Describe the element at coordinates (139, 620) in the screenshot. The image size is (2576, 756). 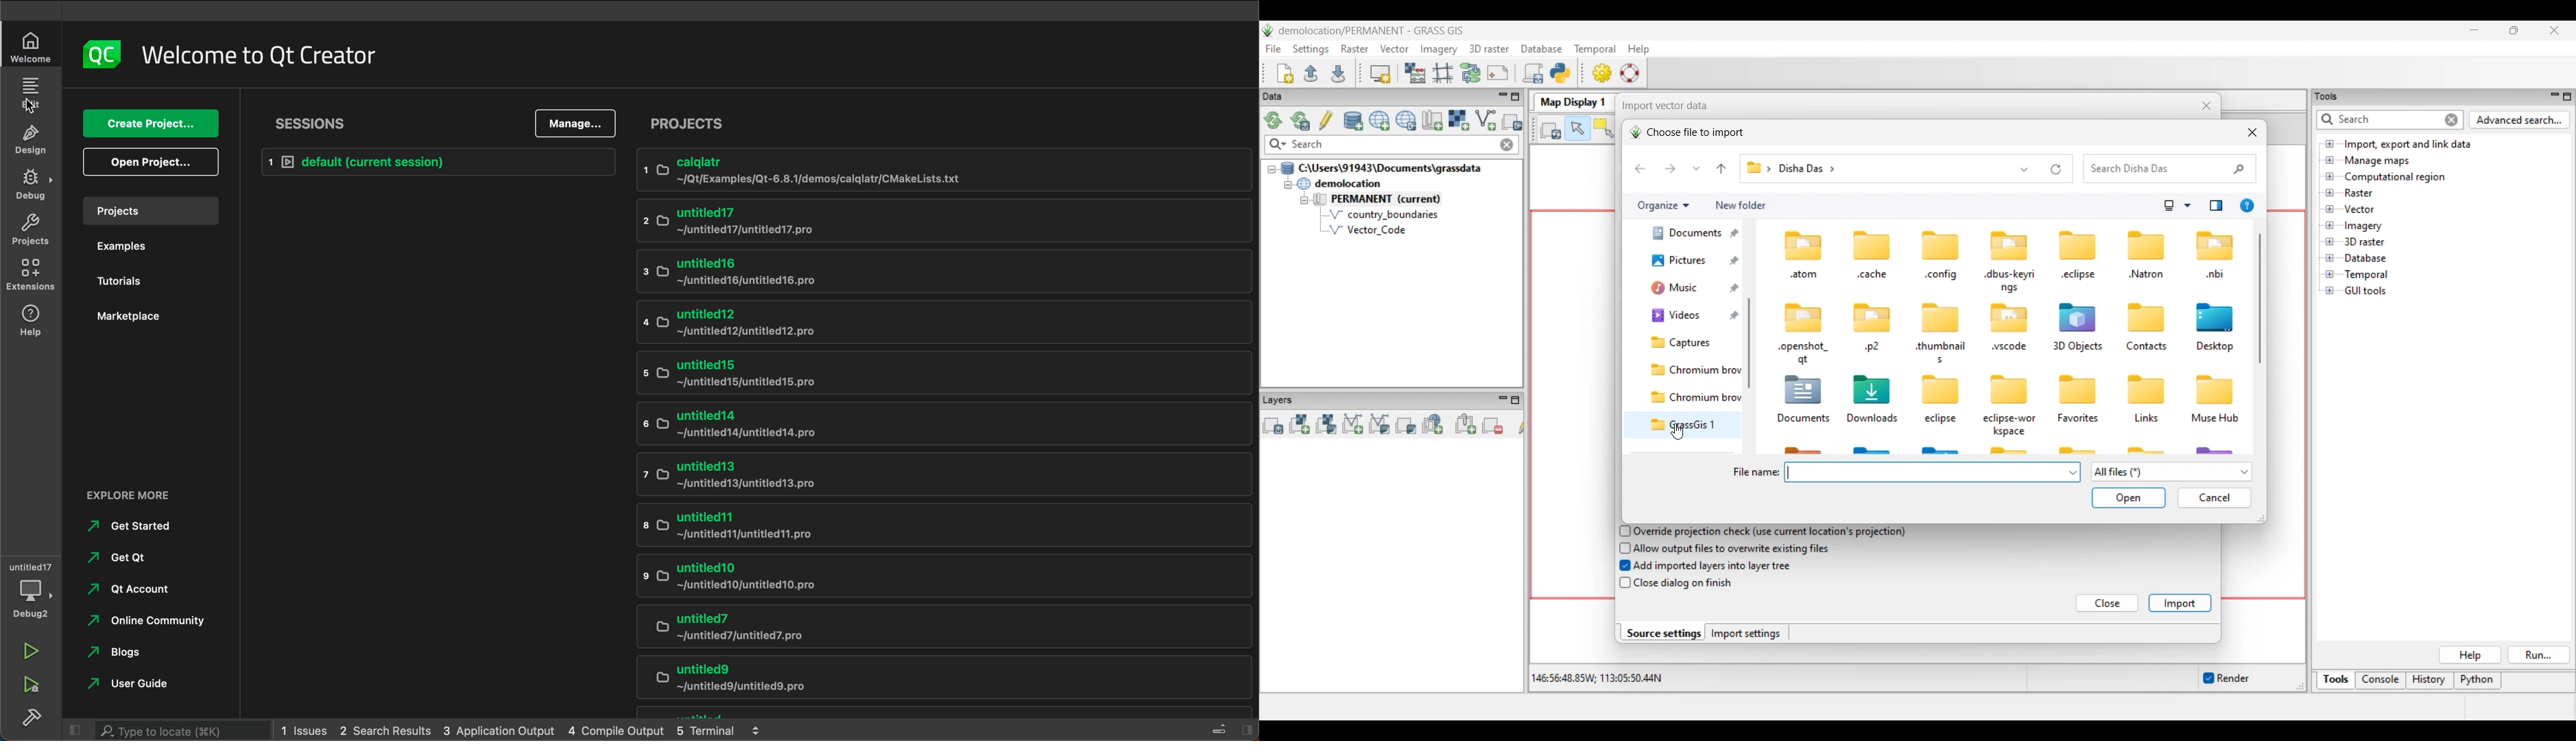
I see `online community` at that location.